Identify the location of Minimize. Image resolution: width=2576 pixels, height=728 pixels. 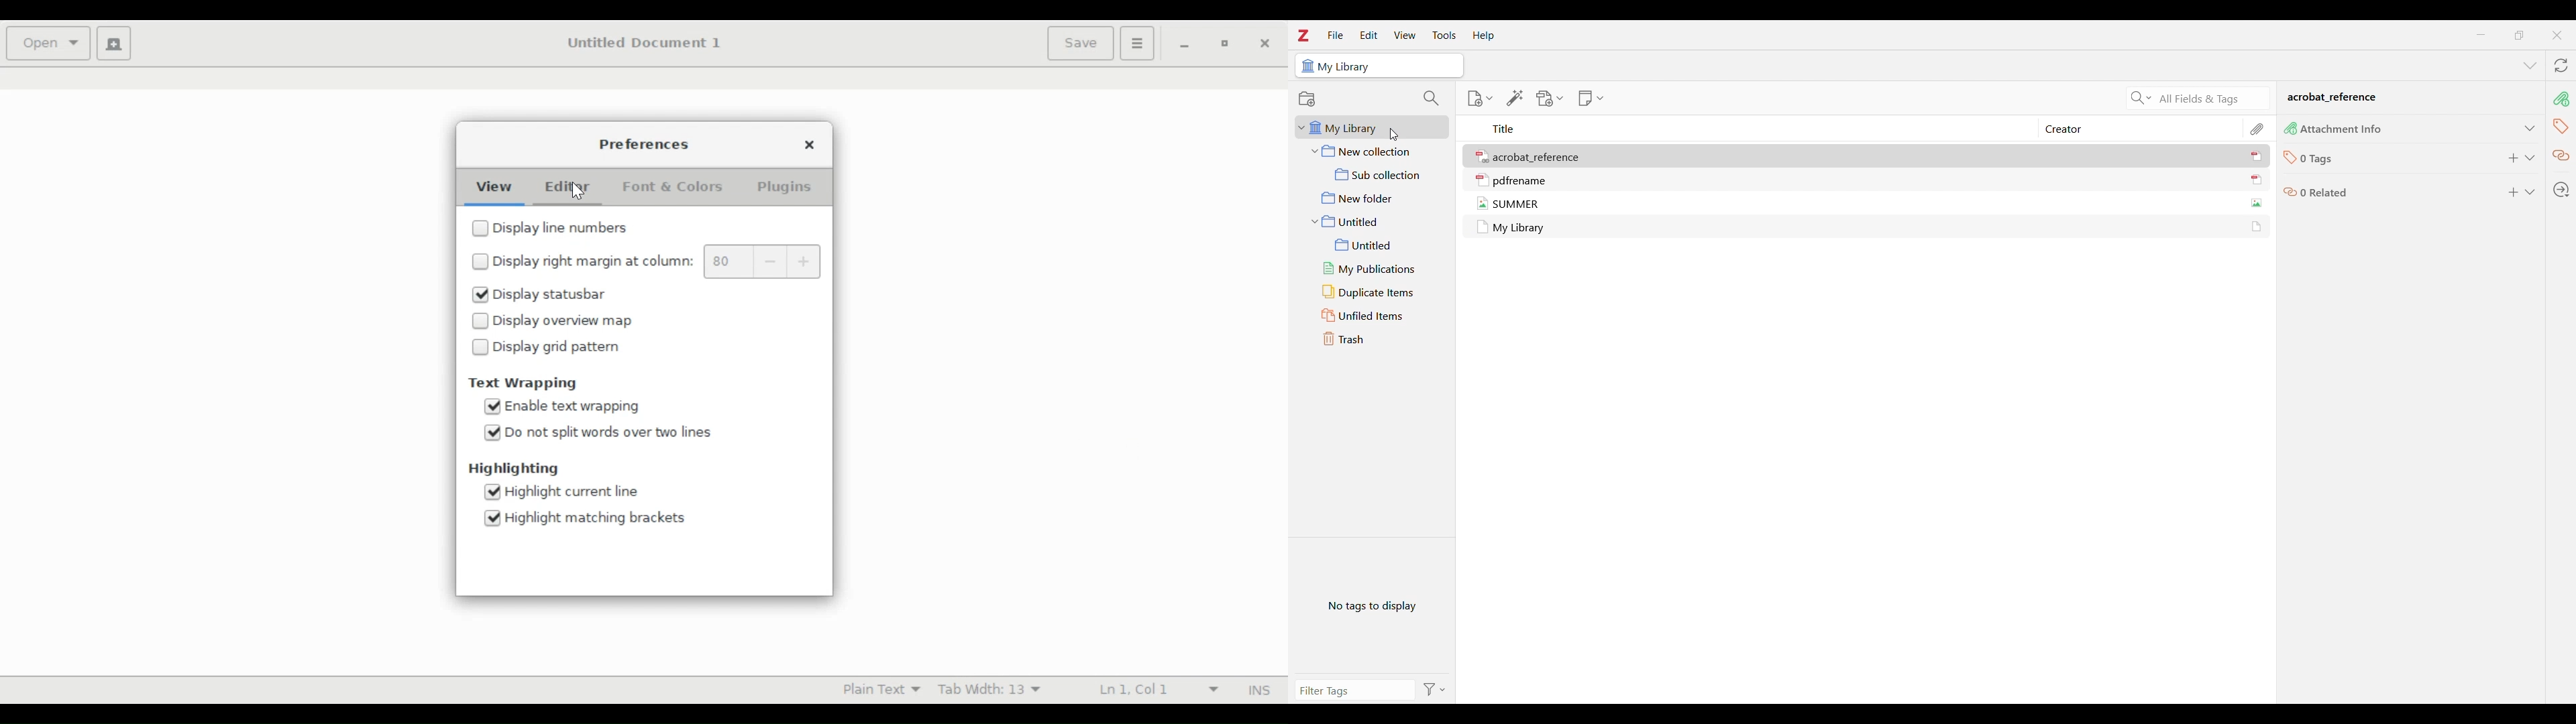
(2481, 35).